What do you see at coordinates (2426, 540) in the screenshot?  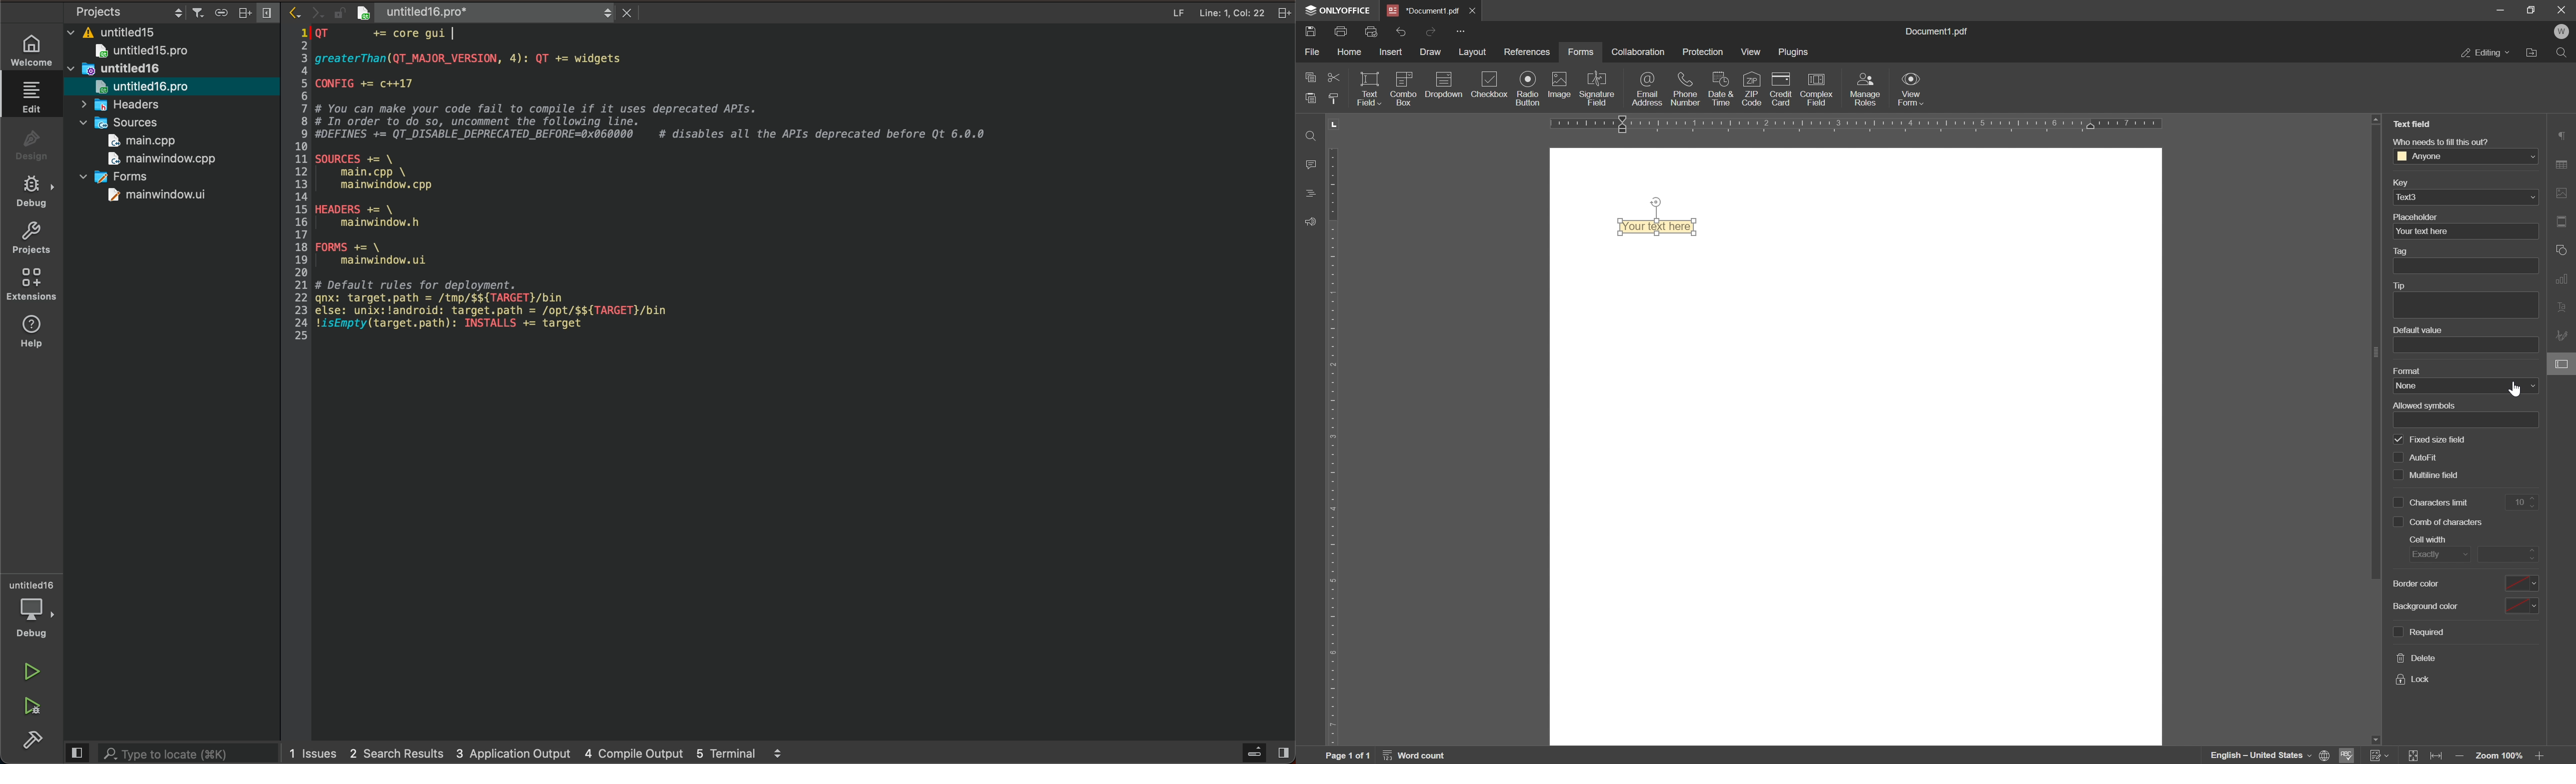 I see `cell width` at bounding box center [2426, 540].